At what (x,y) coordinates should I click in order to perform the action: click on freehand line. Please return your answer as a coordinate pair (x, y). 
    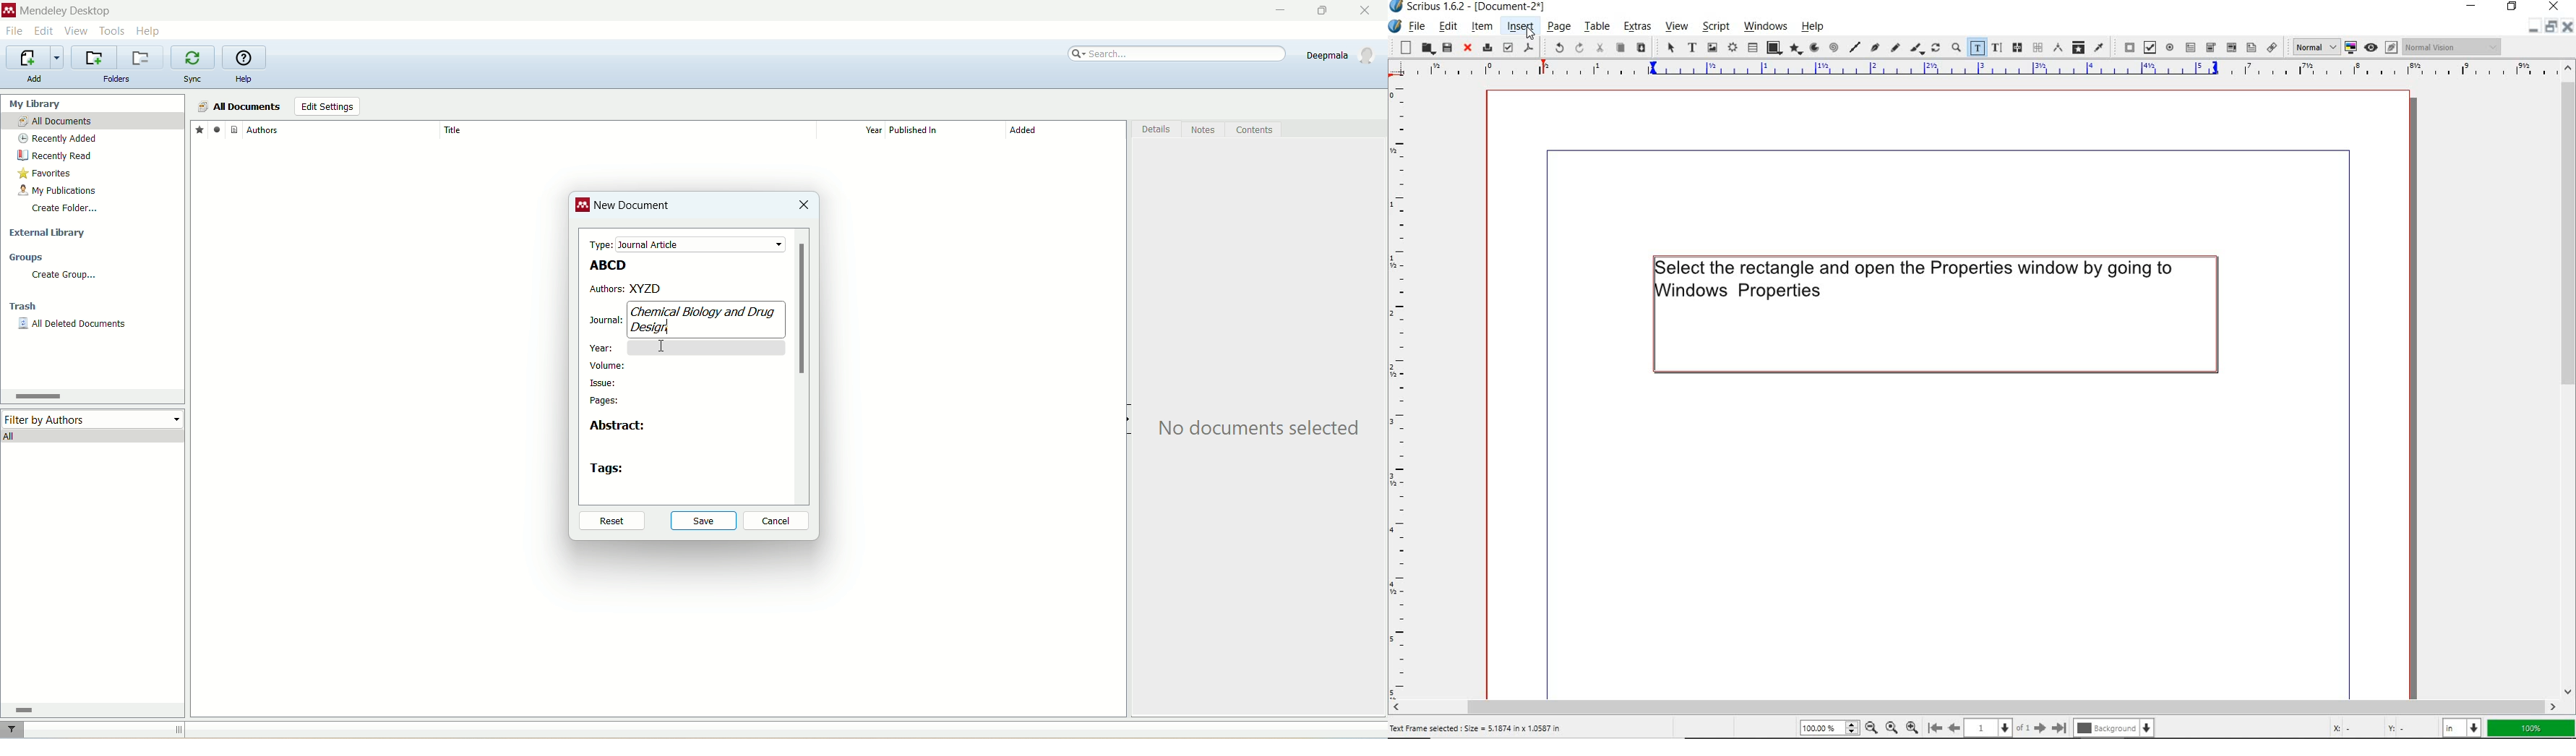
    Looking at the image, I should click on (1896, 49).